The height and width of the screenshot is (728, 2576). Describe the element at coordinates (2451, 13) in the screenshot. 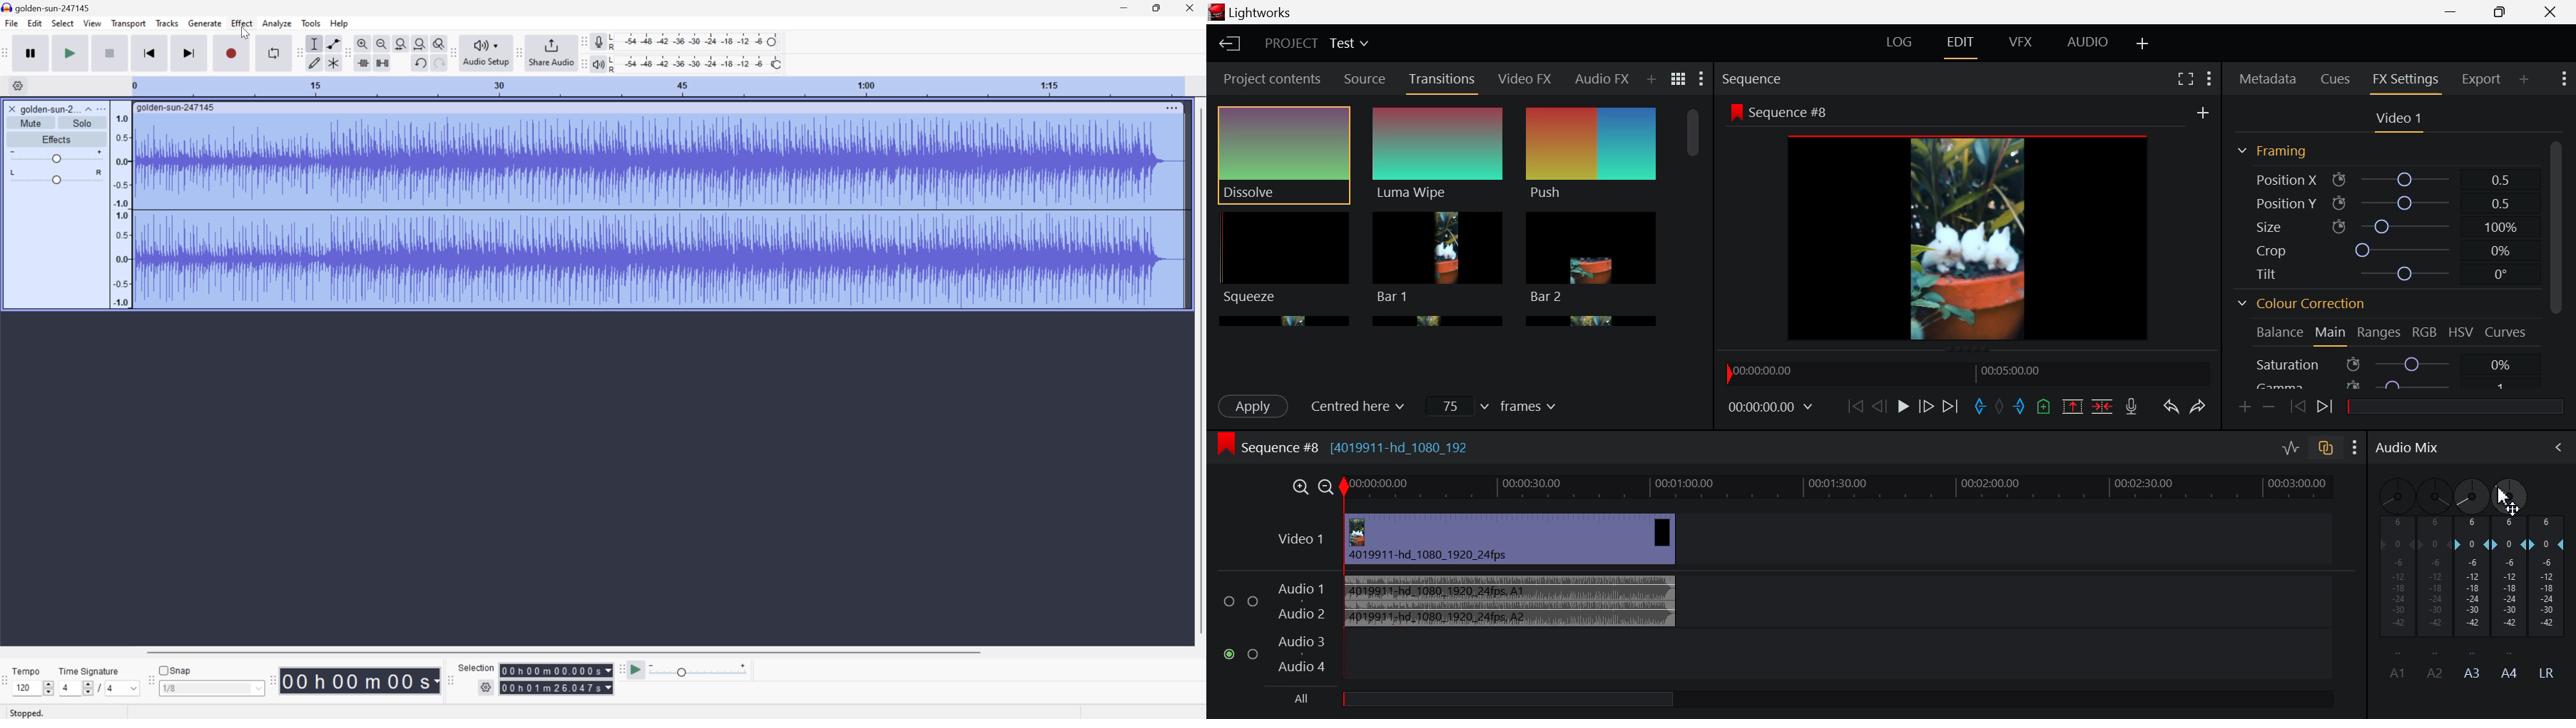

I see `Restore Down` at that location.